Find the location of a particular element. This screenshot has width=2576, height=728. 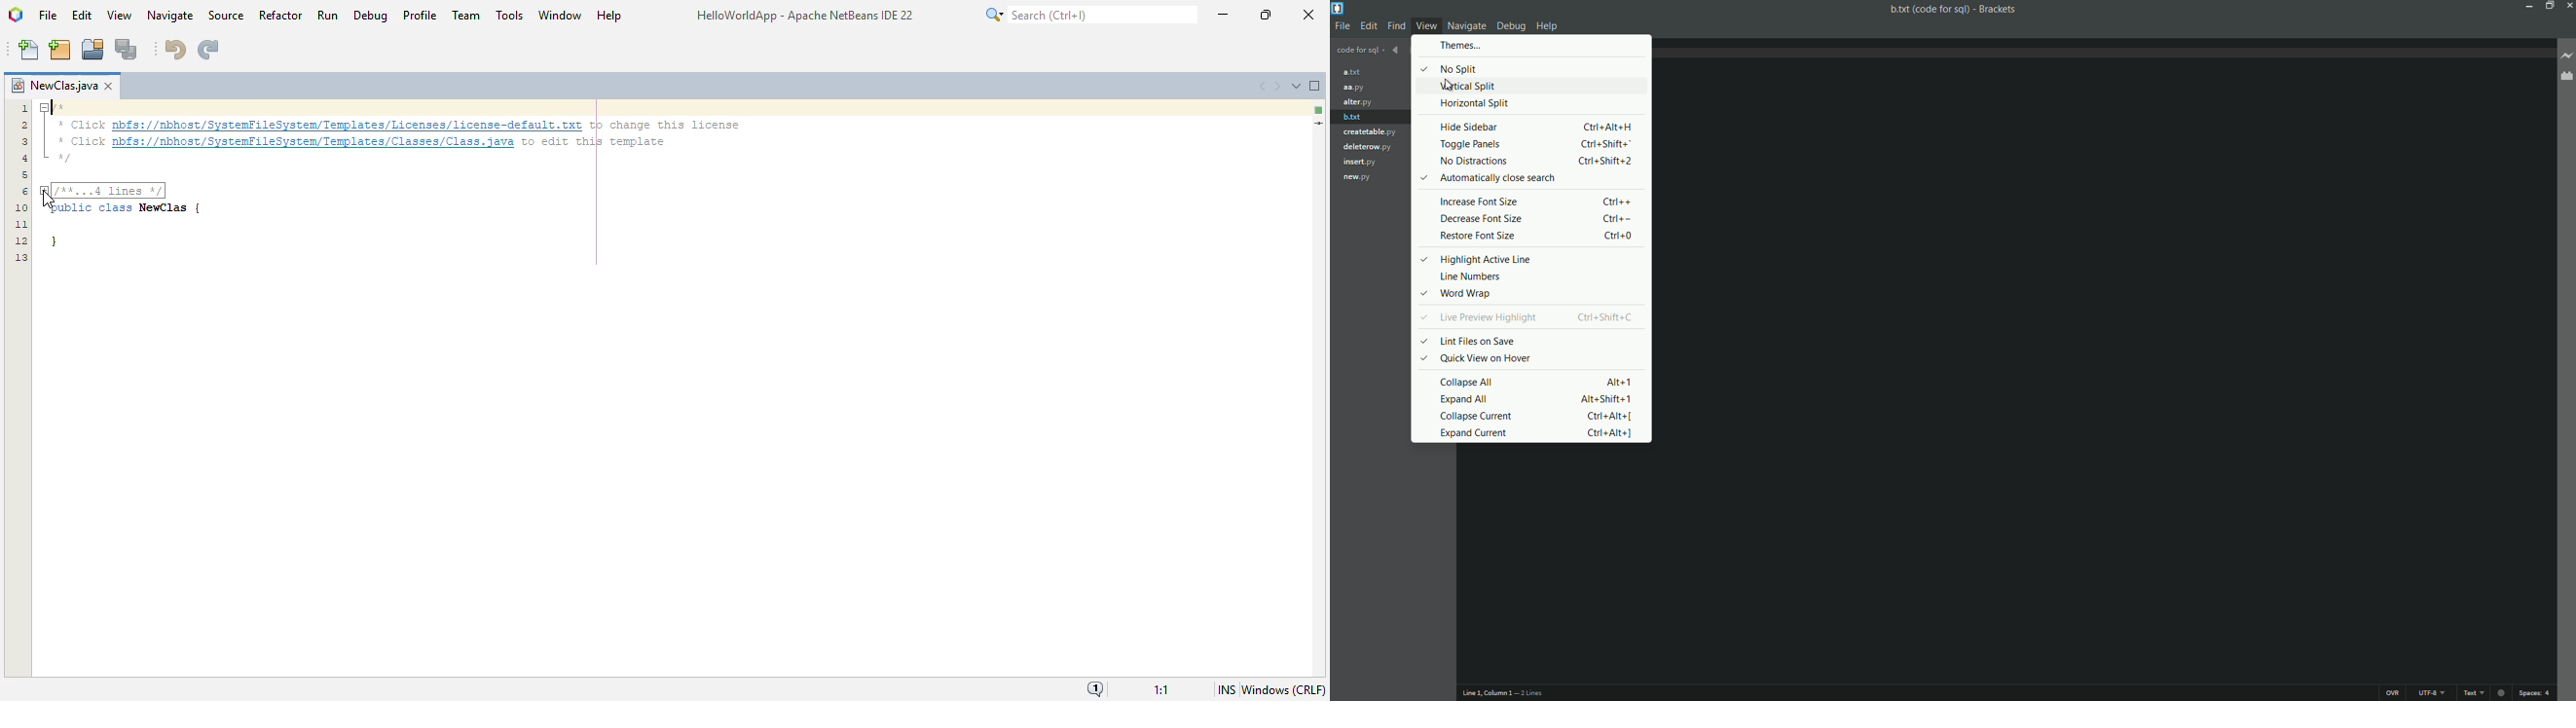

hide sidebar is located at coordinates (1538, 127).